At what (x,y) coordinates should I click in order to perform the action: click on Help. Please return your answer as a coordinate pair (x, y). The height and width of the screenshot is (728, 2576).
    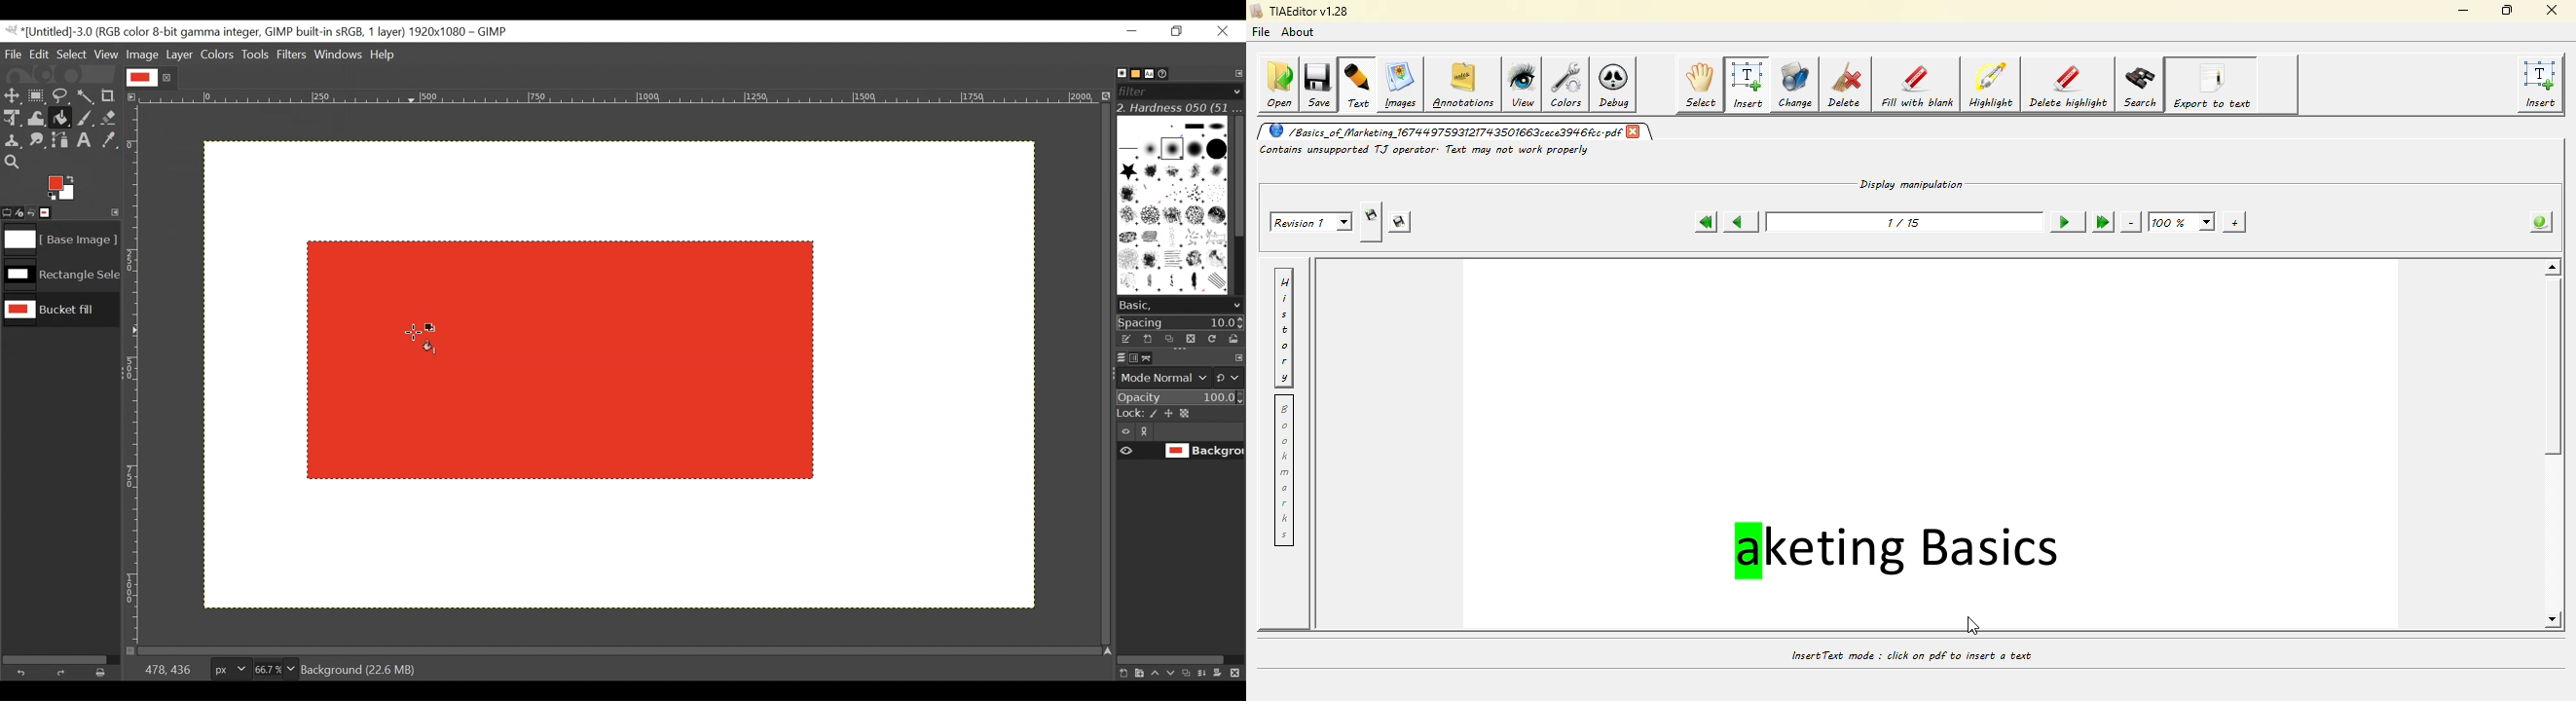
    Looking at the image, I should click on (385, 56).